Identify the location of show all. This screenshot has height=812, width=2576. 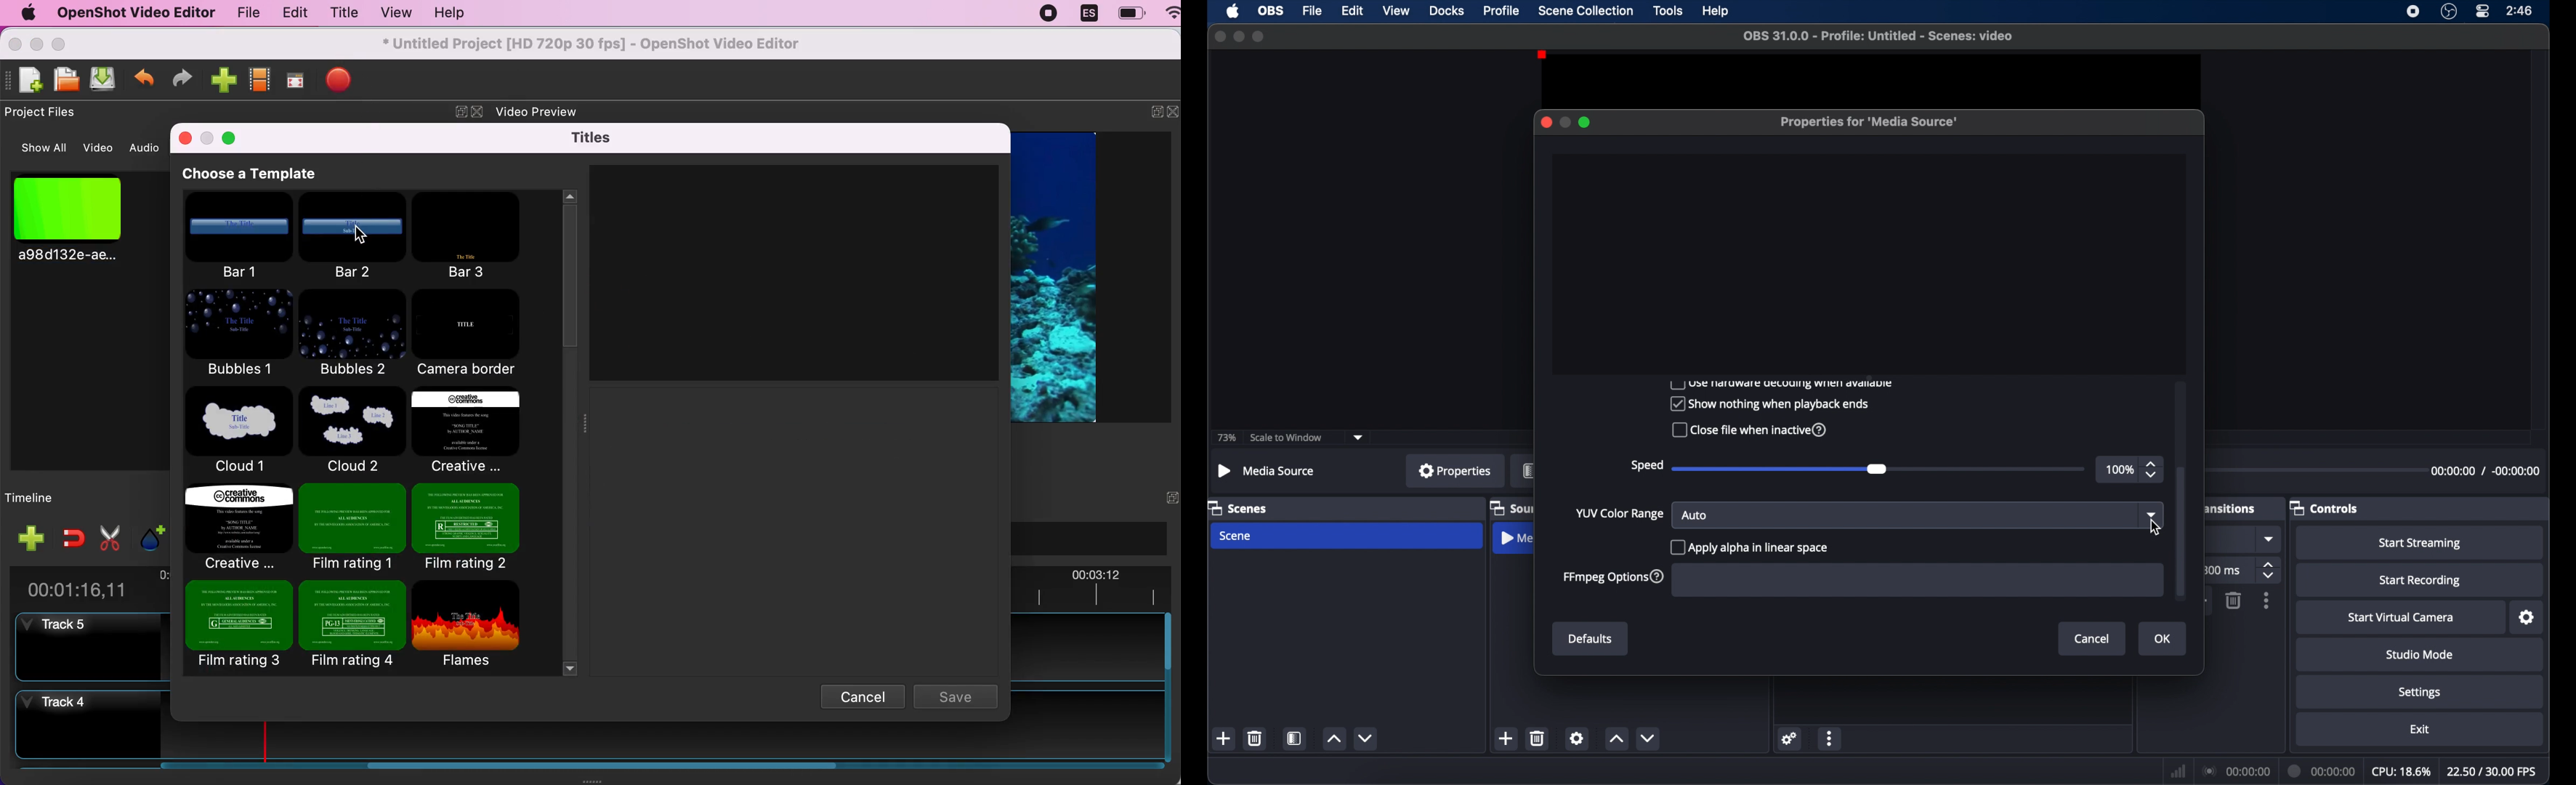
(38, 148).